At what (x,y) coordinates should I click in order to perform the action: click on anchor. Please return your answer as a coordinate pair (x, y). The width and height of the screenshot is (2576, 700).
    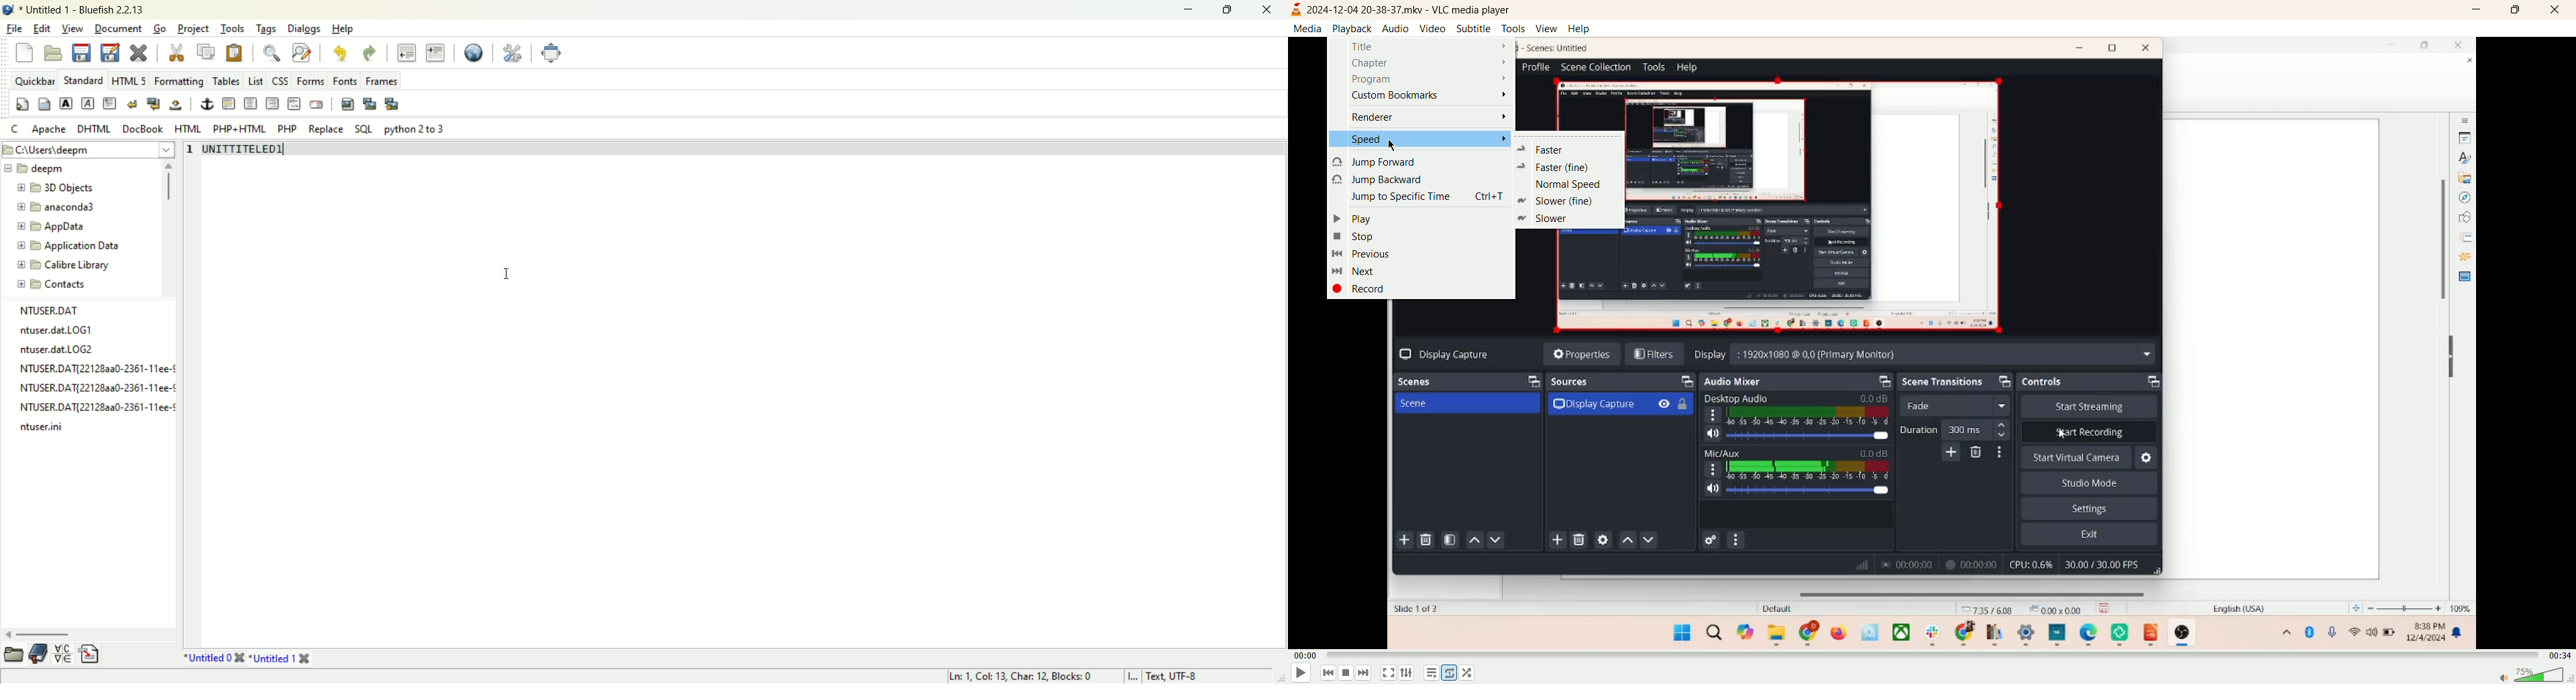
    Looking at the image, I should click on (207, 104).